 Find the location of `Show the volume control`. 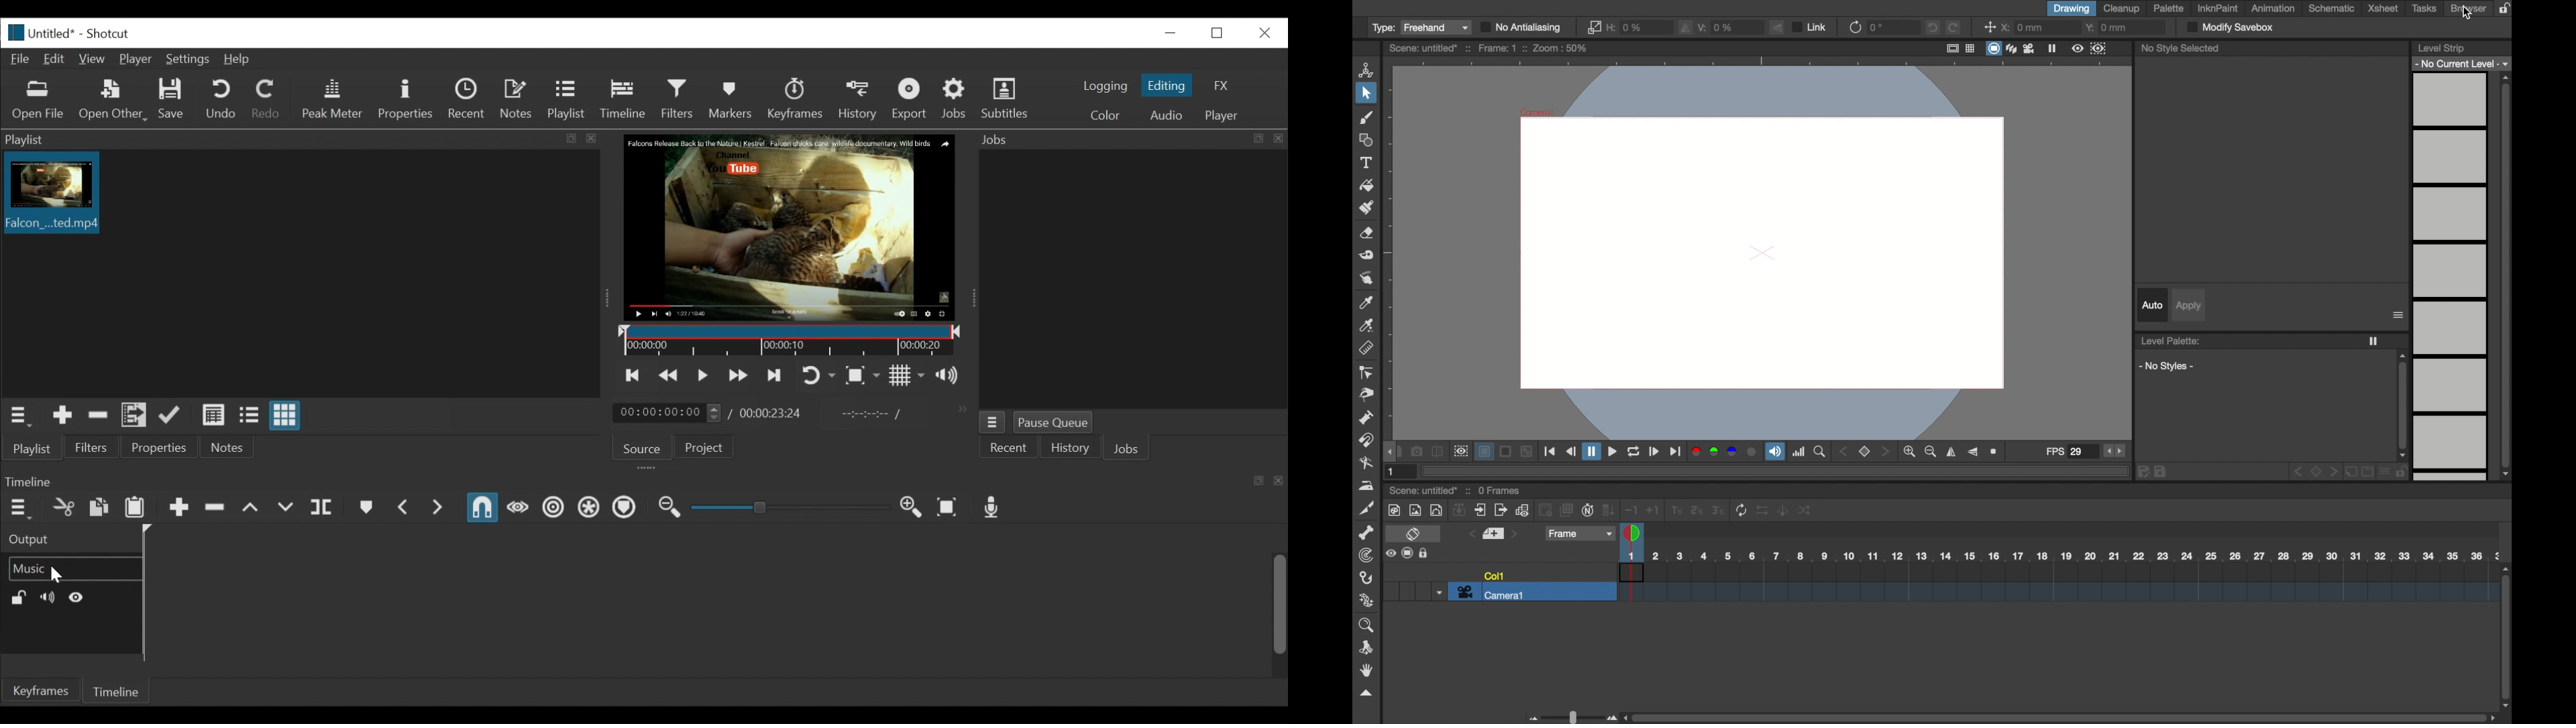

Show the volume control is located at coordinates (949, 374).